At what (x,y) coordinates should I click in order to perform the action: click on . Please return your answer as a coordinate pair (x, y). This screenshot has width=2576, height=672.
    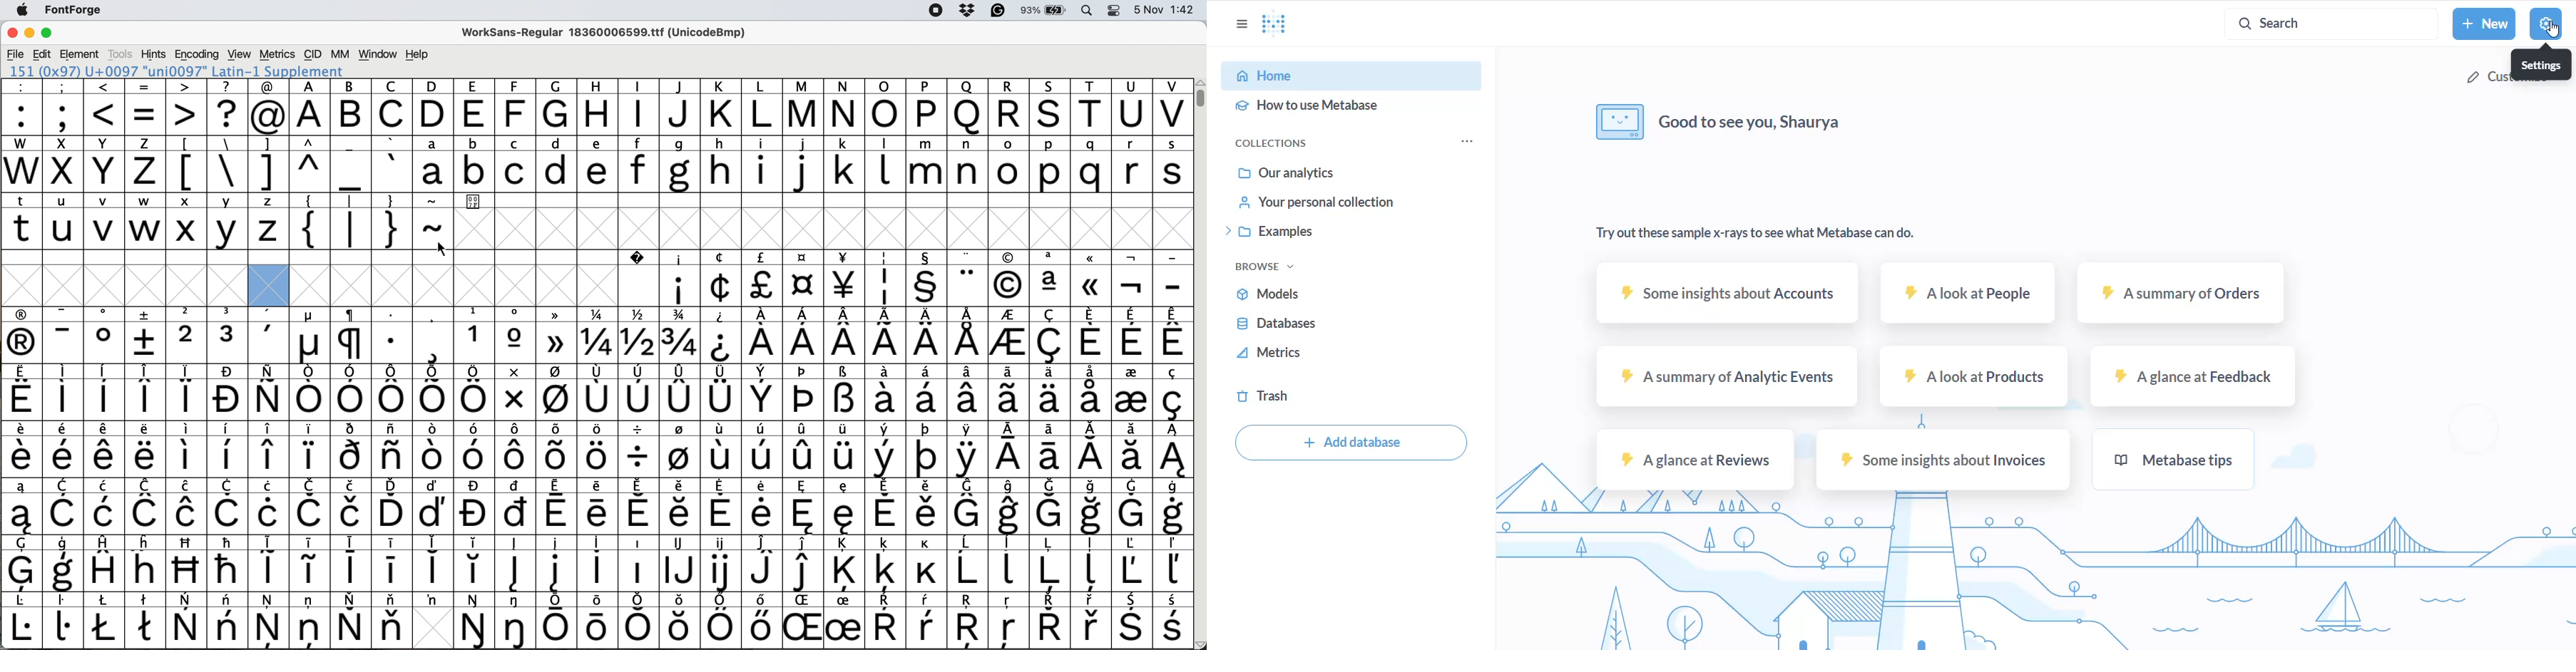
    Looking at the image, I should click on (967, 107).